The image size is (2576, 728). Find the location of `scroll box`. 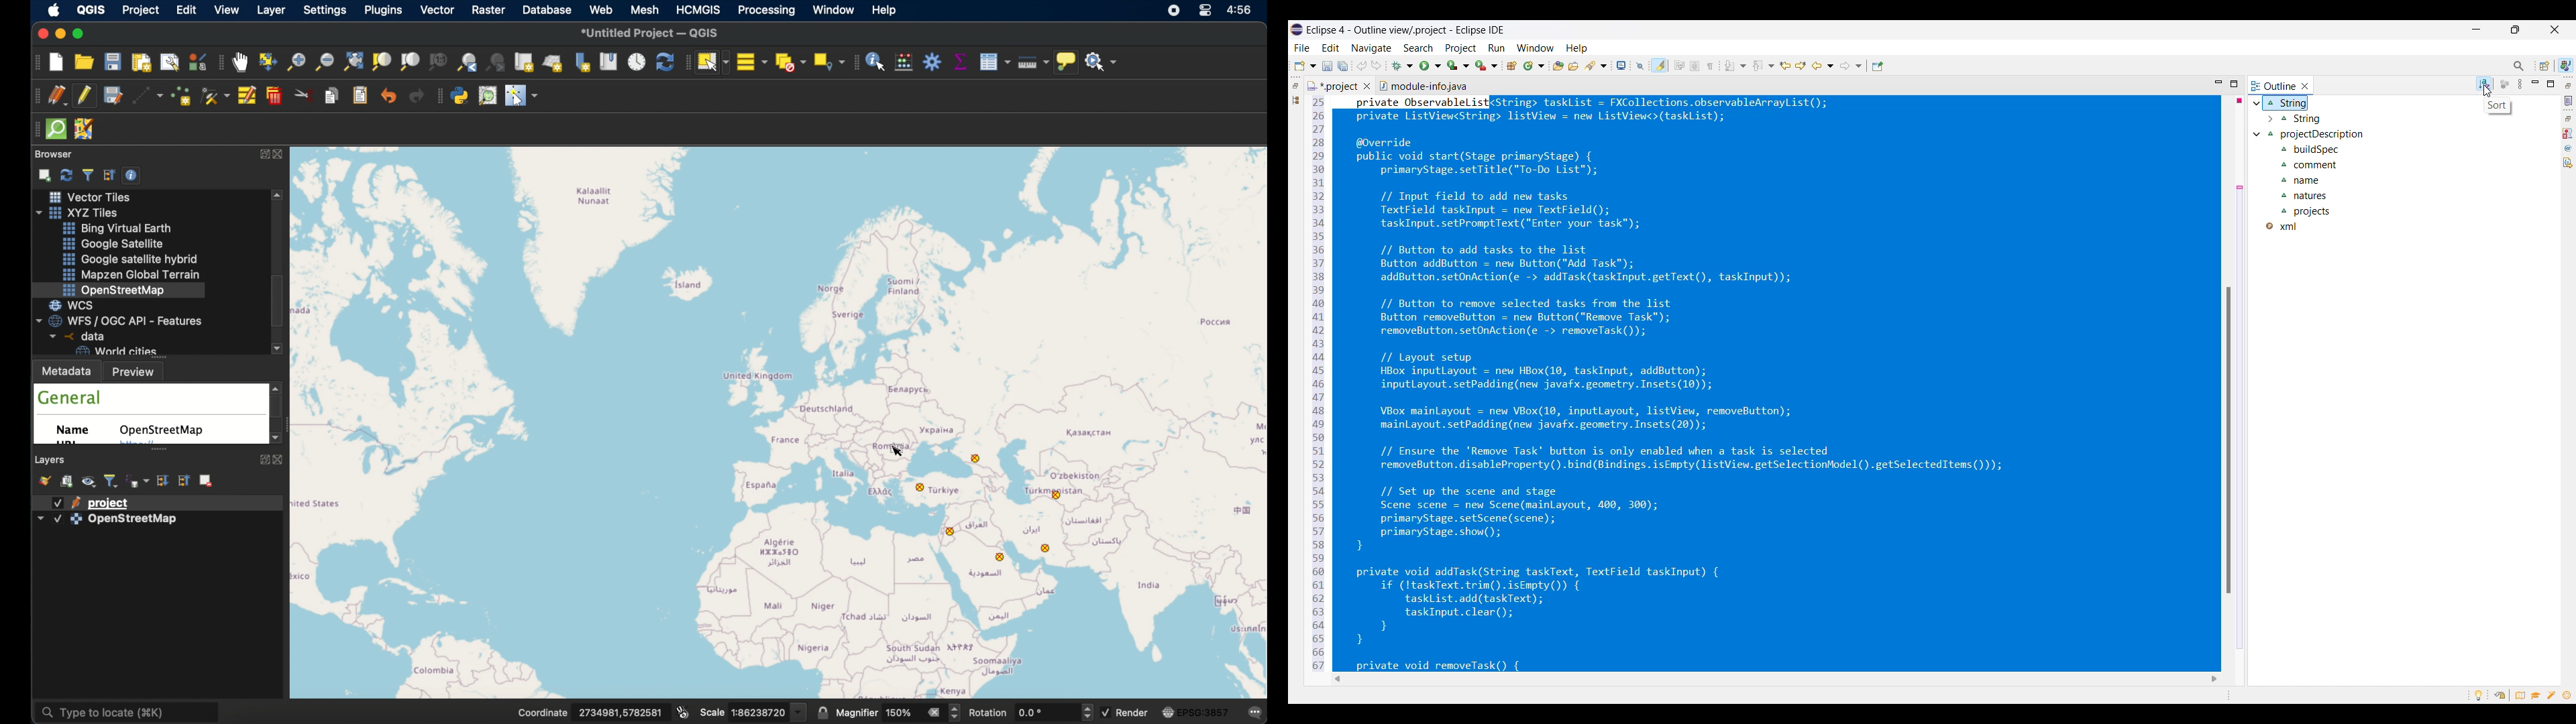

scroll box is located at coordinates (277, 409).